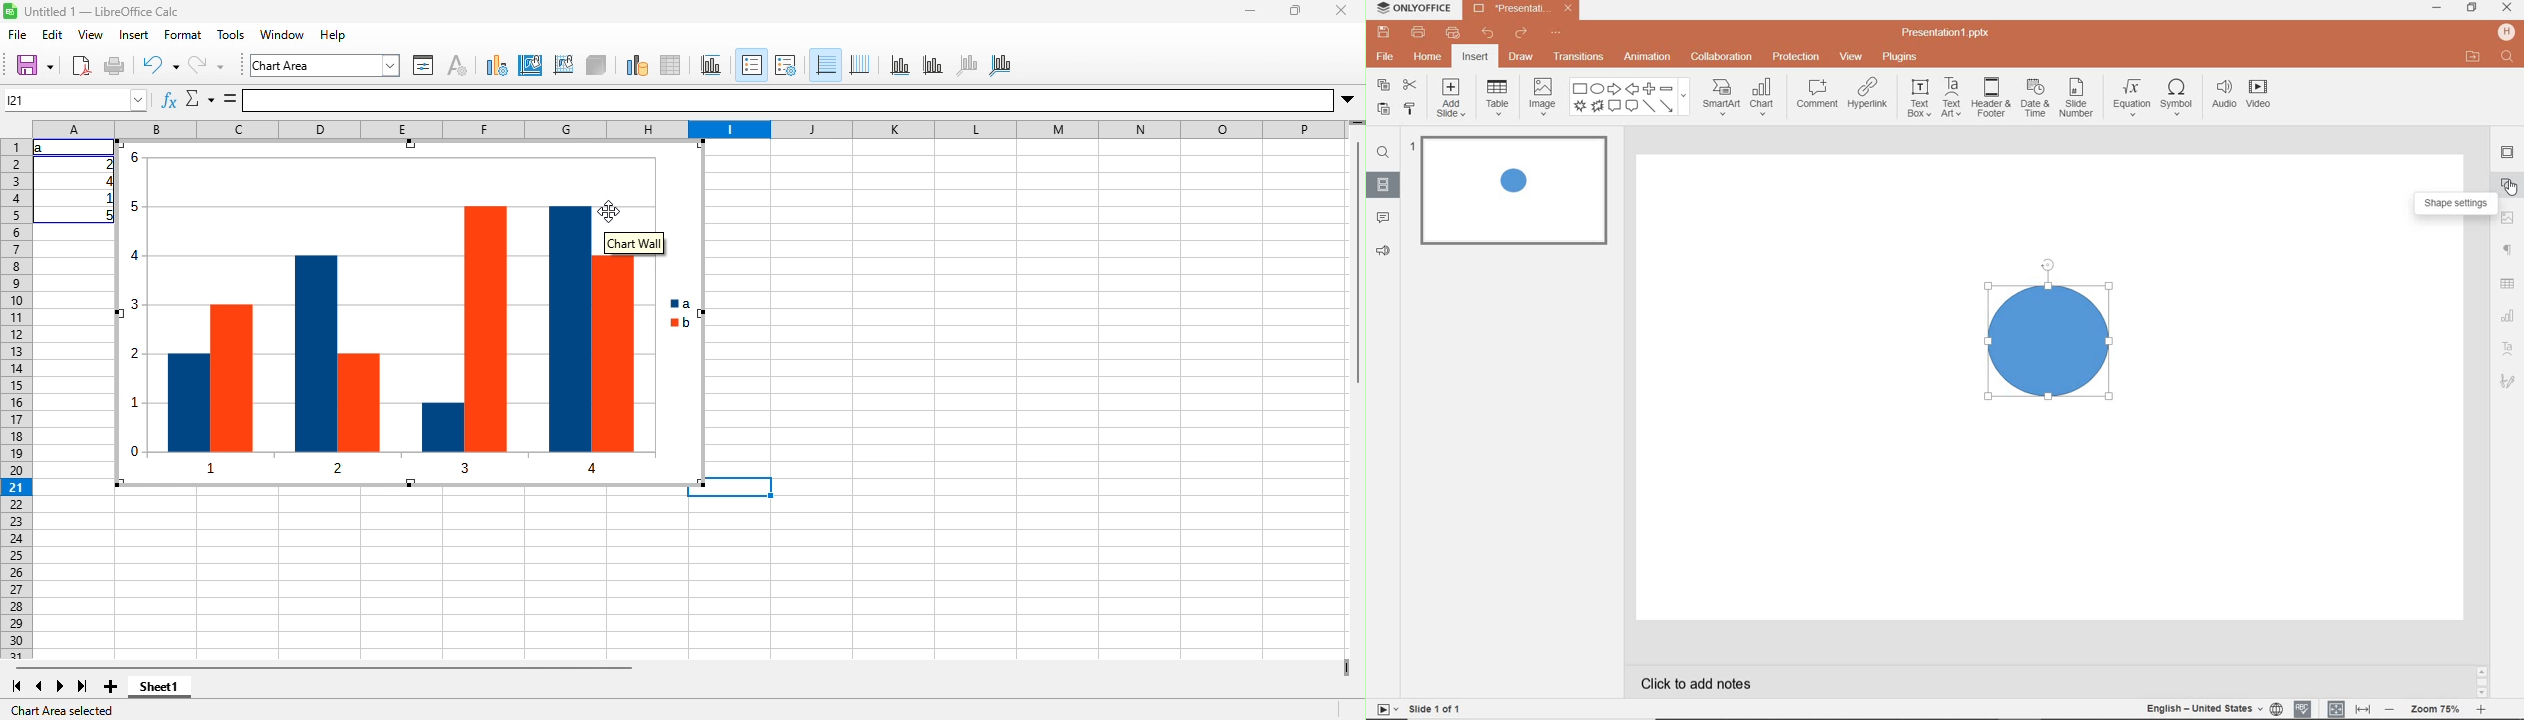  Describe the element at coordinates (1452, 99) in the screenshot. I see `add slide` at that location.